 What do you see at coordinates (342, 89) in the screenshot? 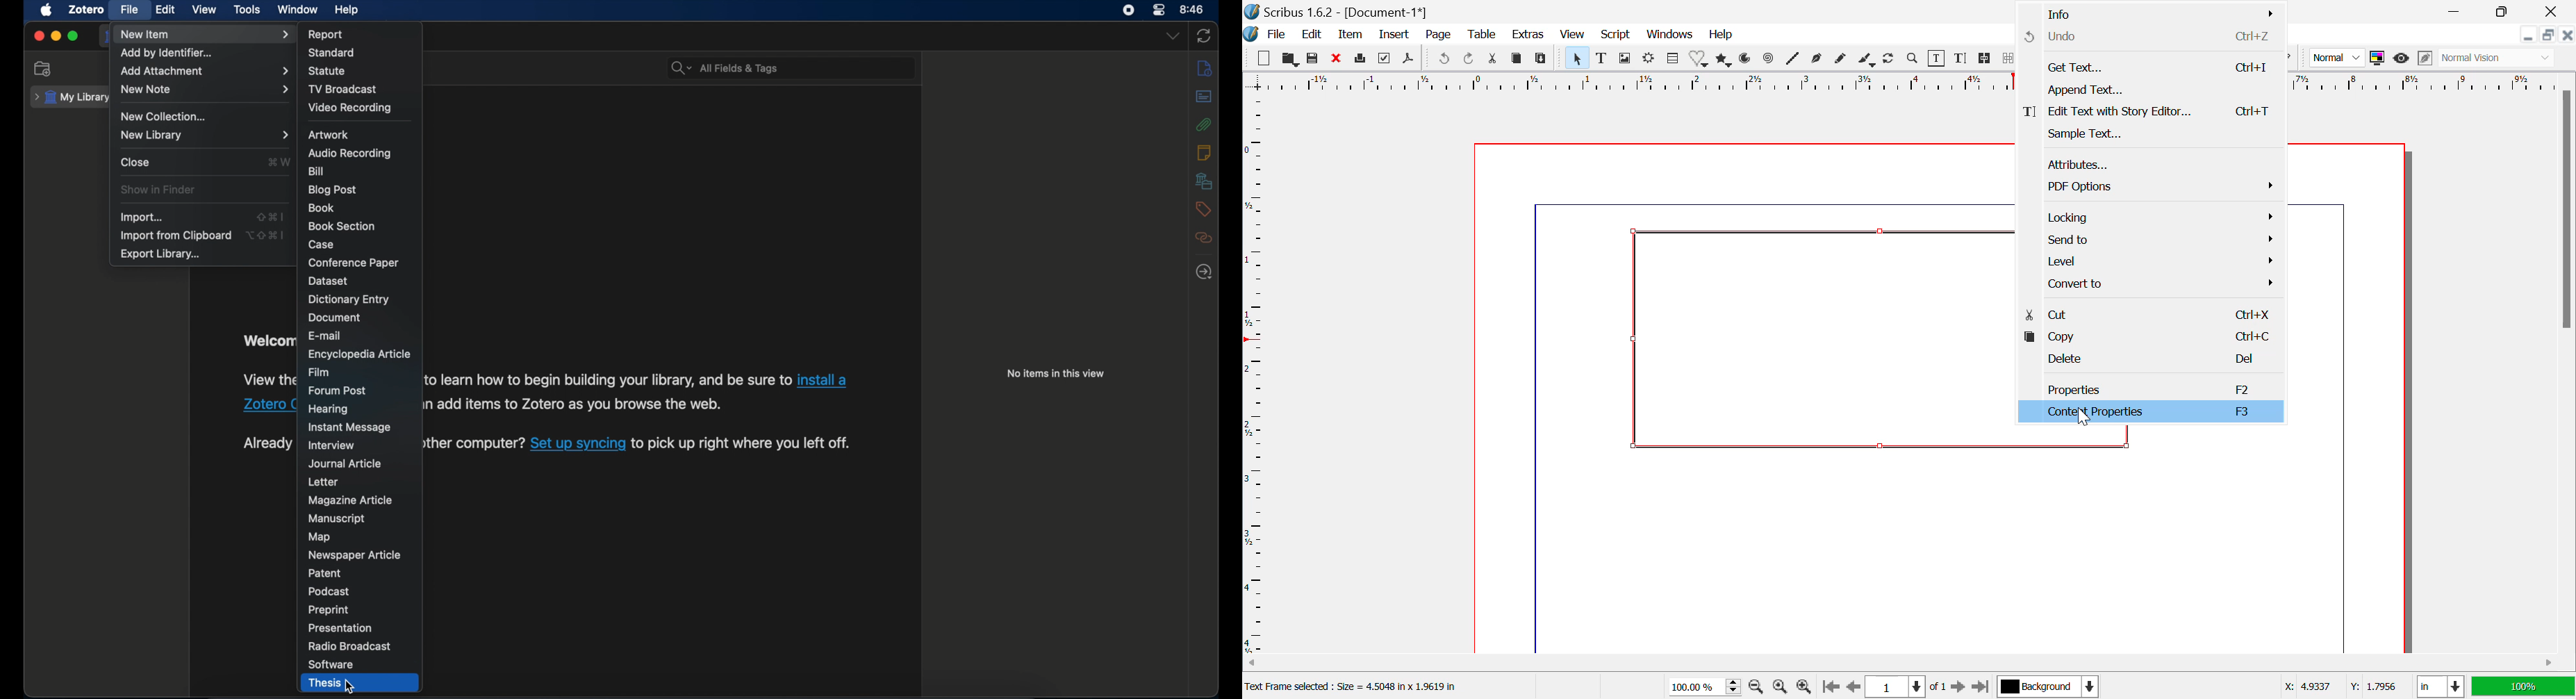
I see `tv broadcast` at bounding box center [342, 89].